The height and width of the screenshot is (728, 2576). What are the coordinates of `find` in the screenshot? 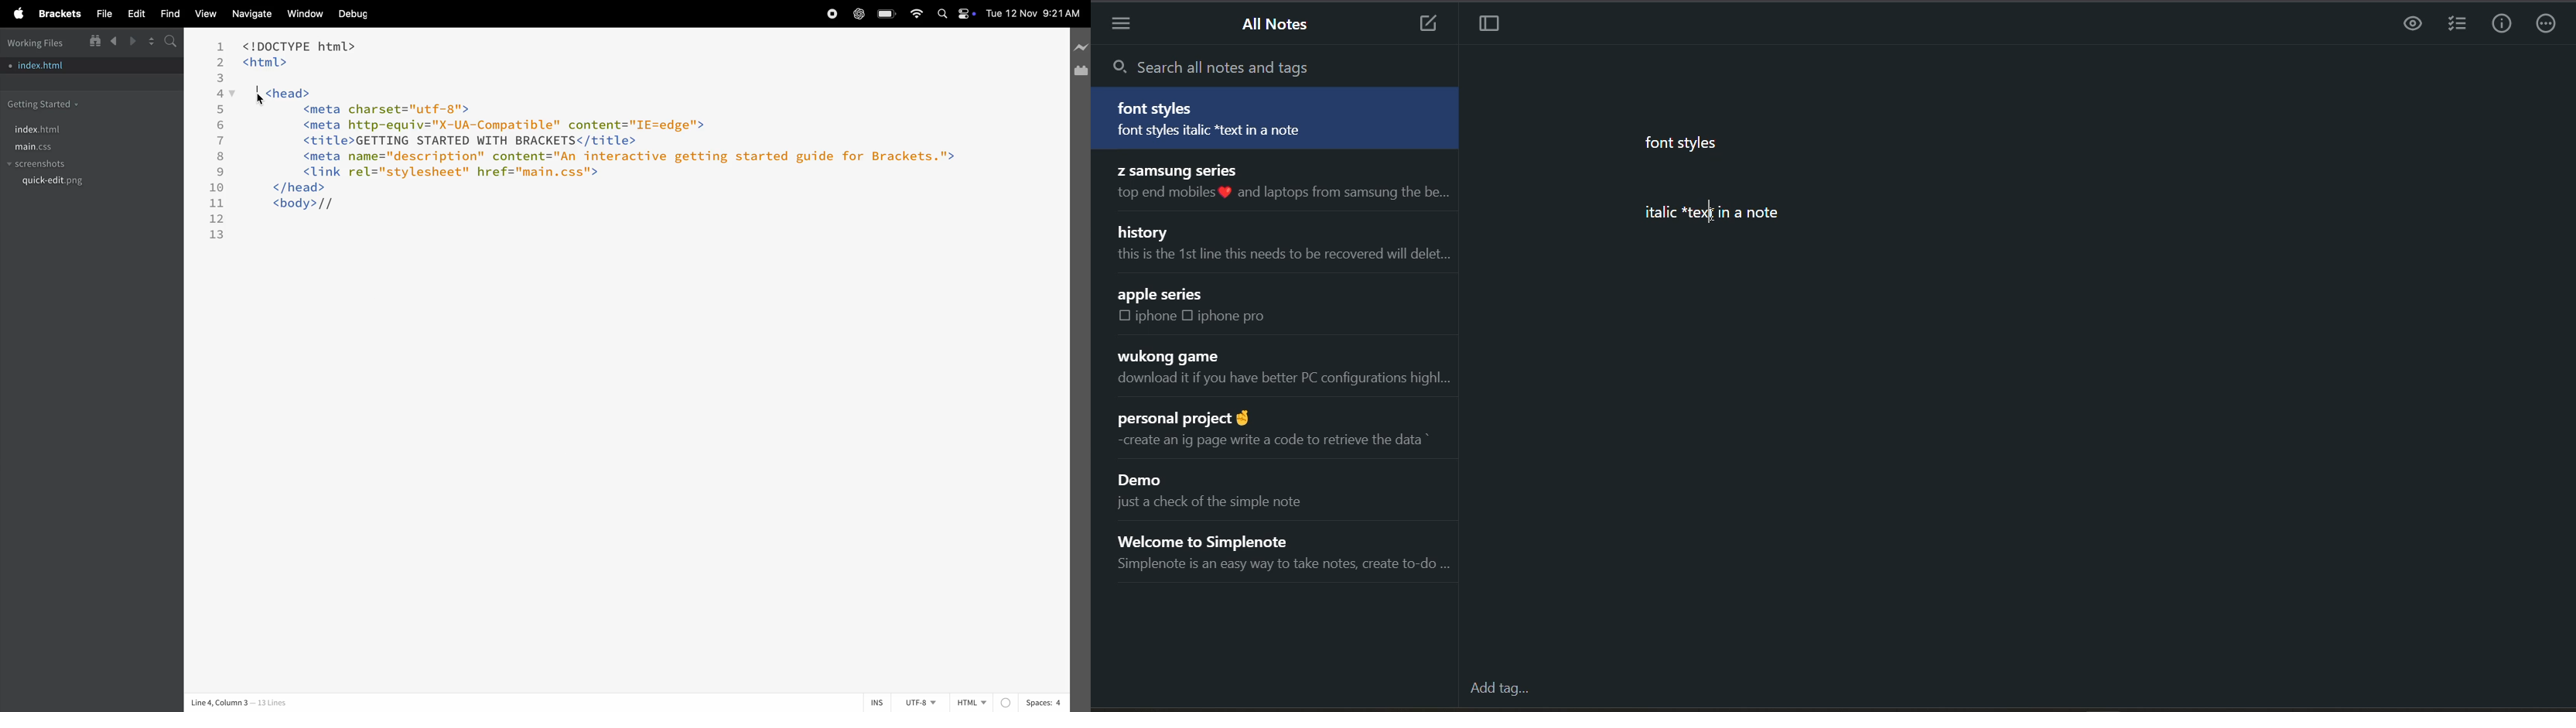 It's located at (167, 13).